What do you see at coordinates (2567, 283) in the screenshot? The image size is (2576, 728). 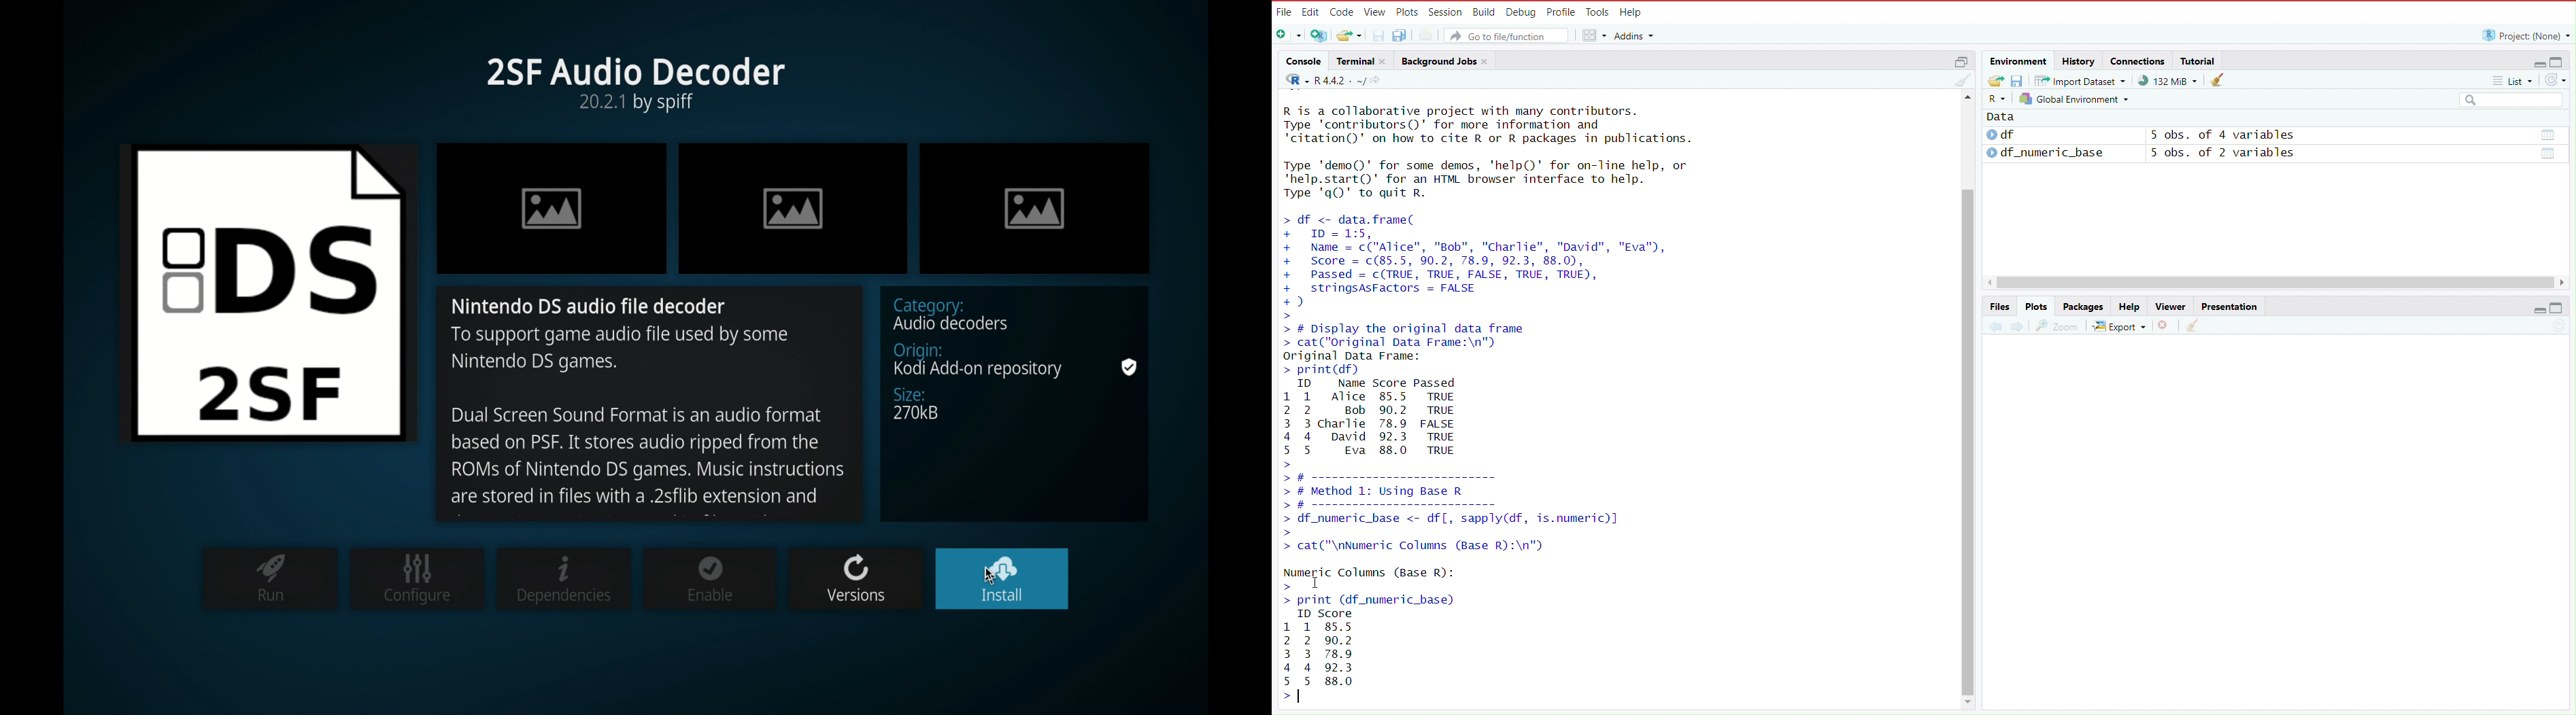 I see `move right` at bounding box center [2567, 283].